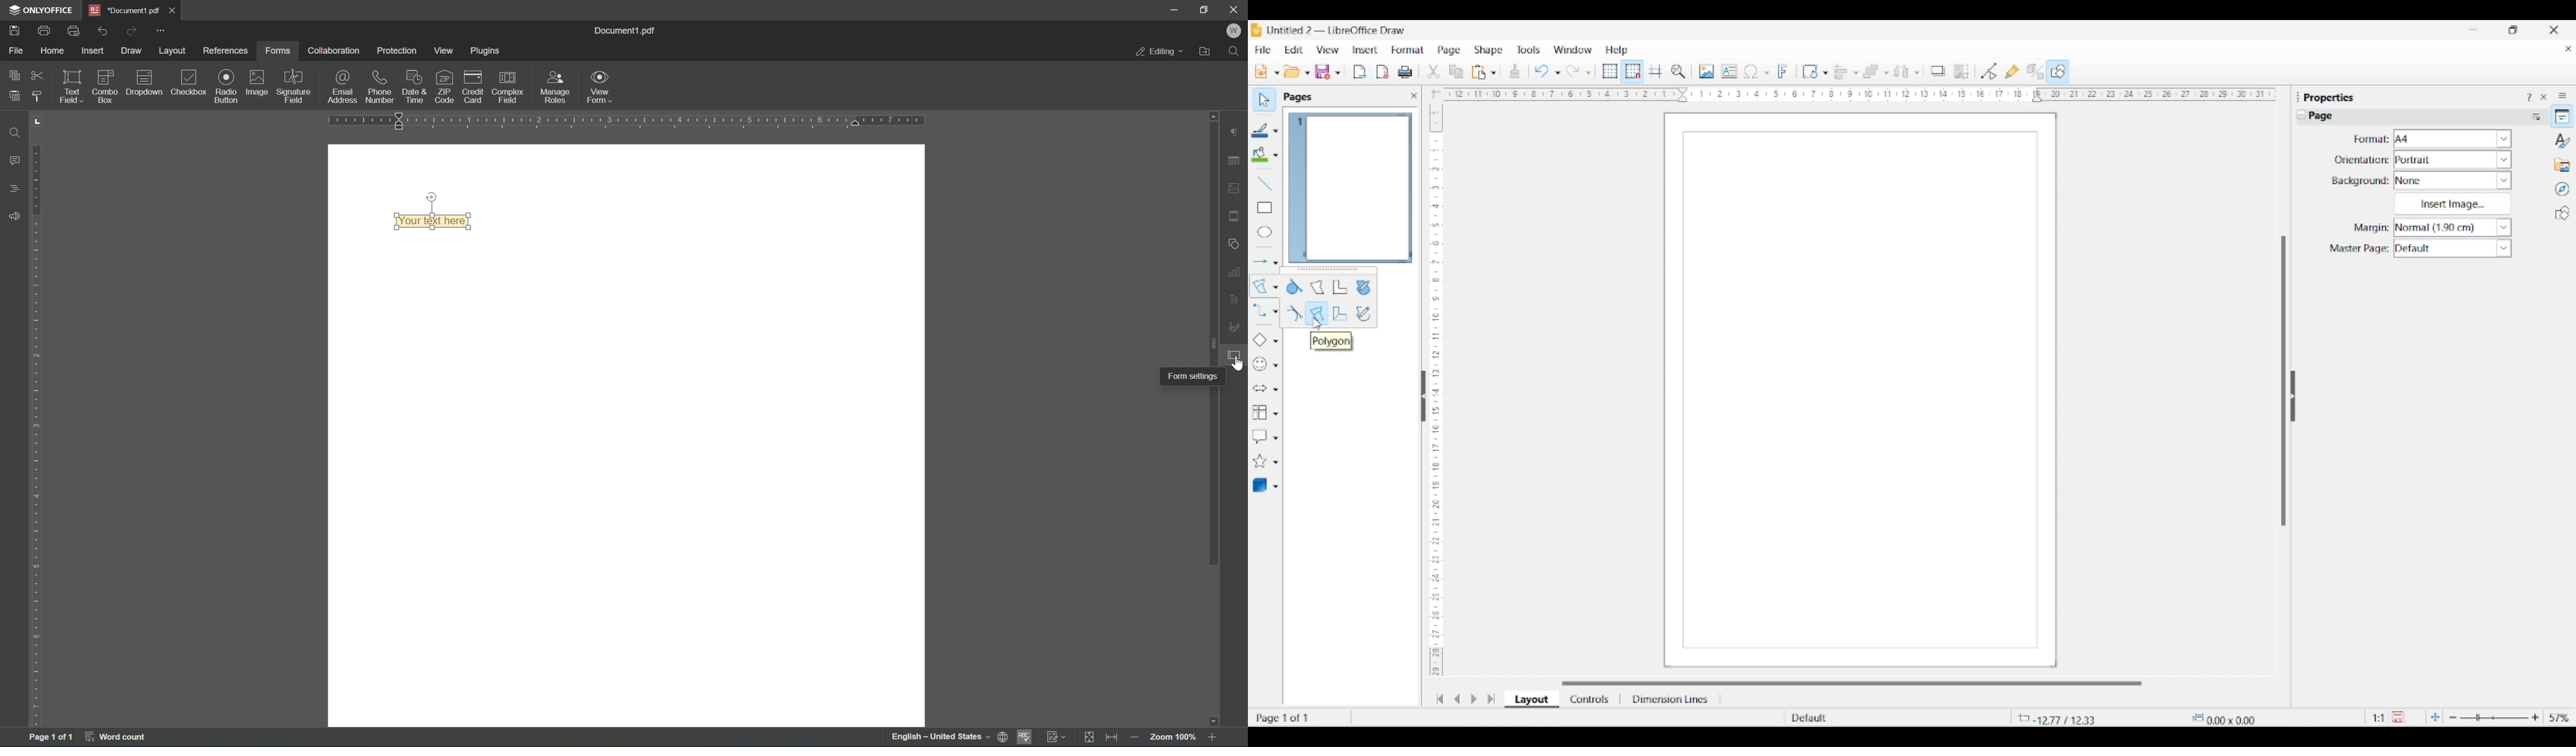 This screenshot has height=756, width=2576. I want to click on Zoom and pan, so click(1678, 72).